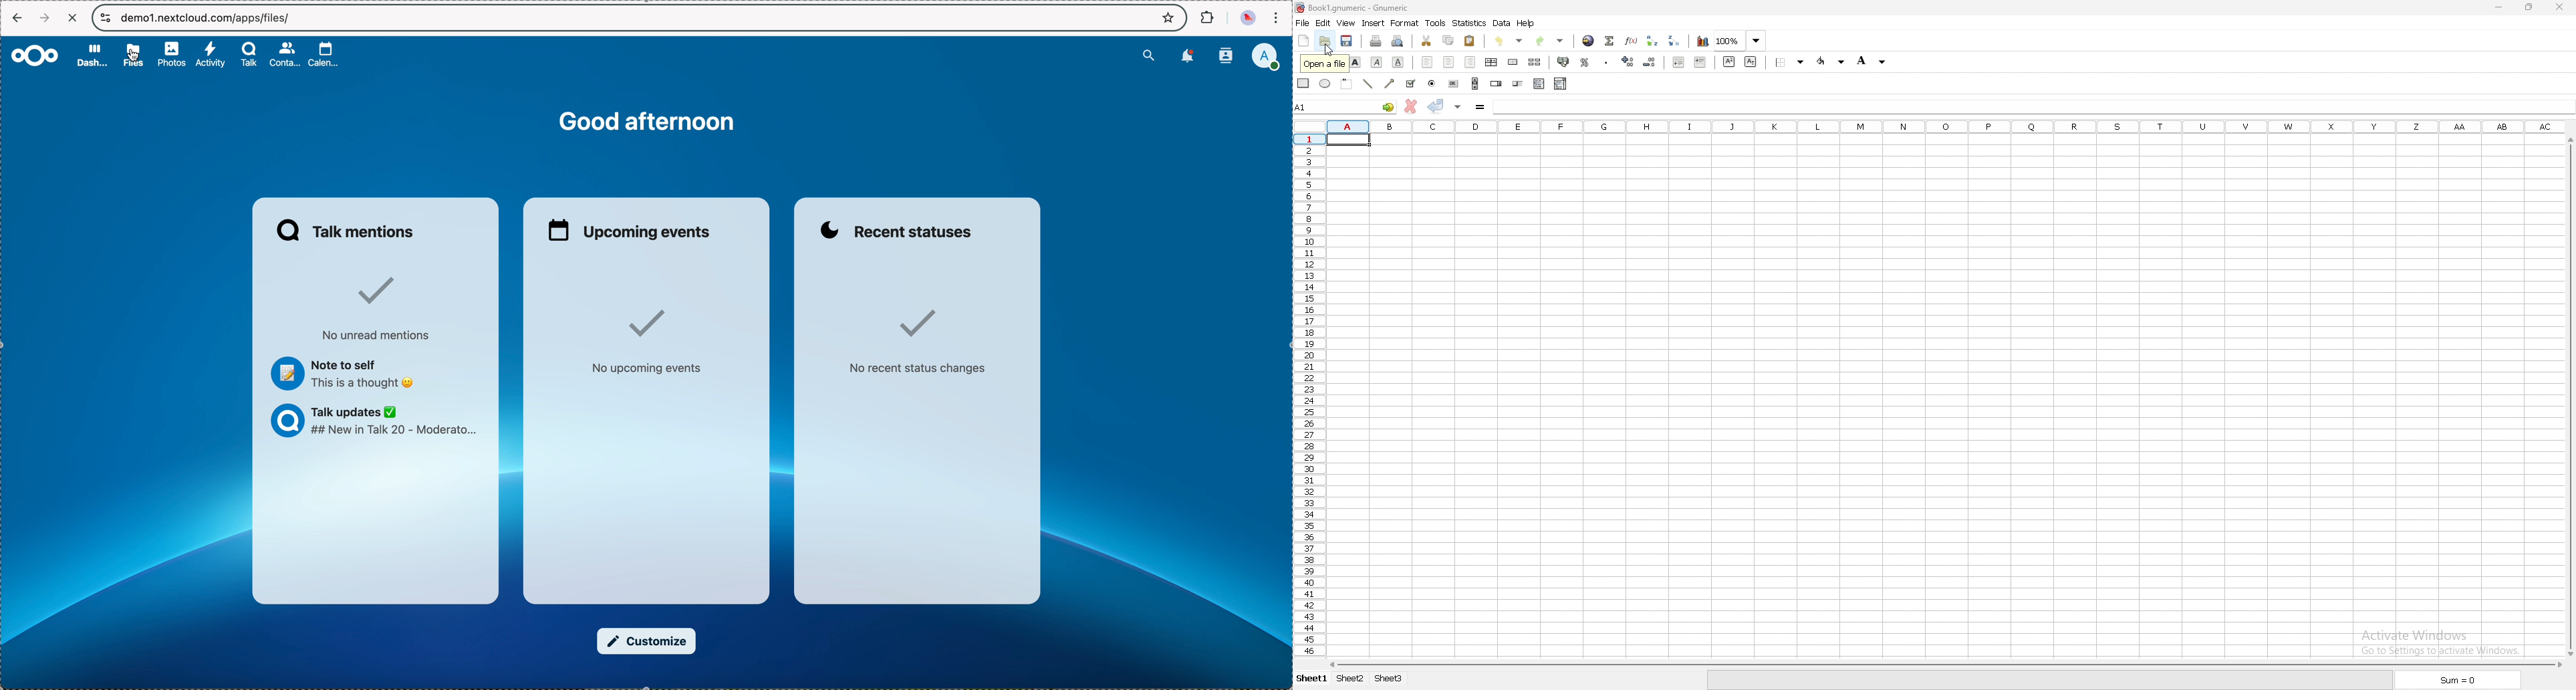 The width and height of the screenshot is (2576, 700). I want to click on URL, so click(207, 17).